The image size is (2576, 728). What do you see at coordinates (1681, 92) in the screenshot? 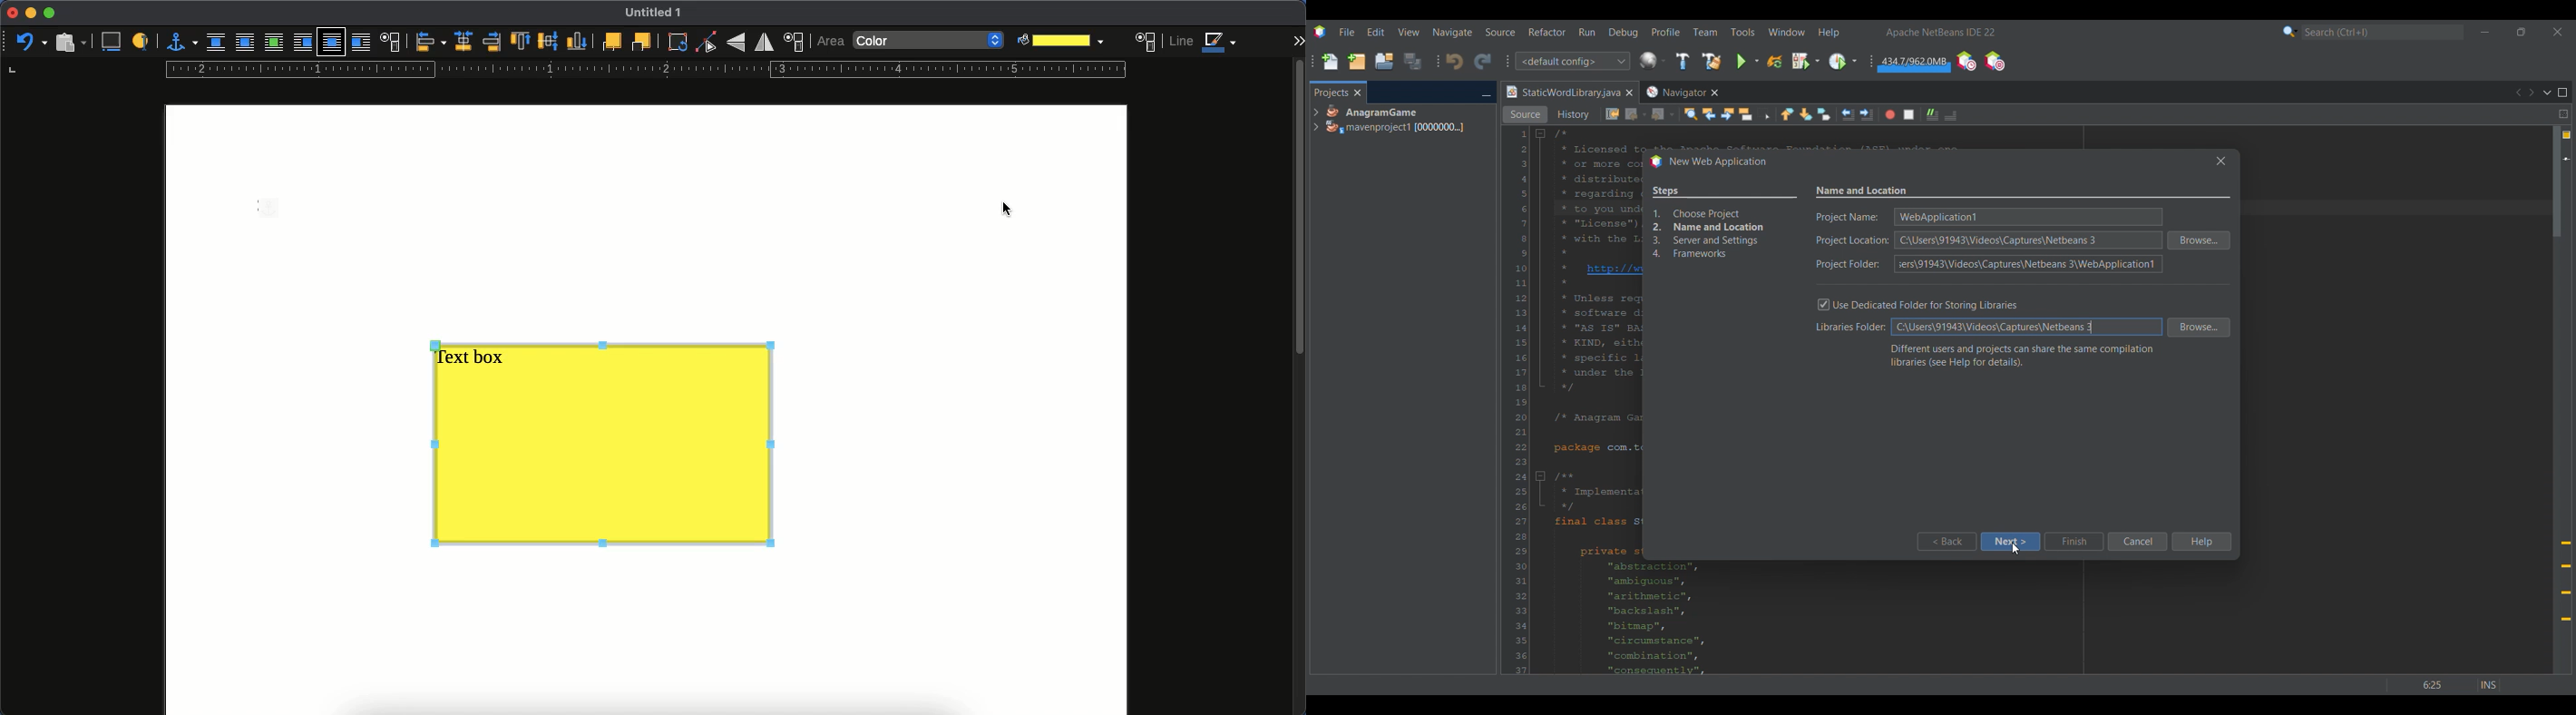
I see `Other tab` at bounding box center [1681, 92].